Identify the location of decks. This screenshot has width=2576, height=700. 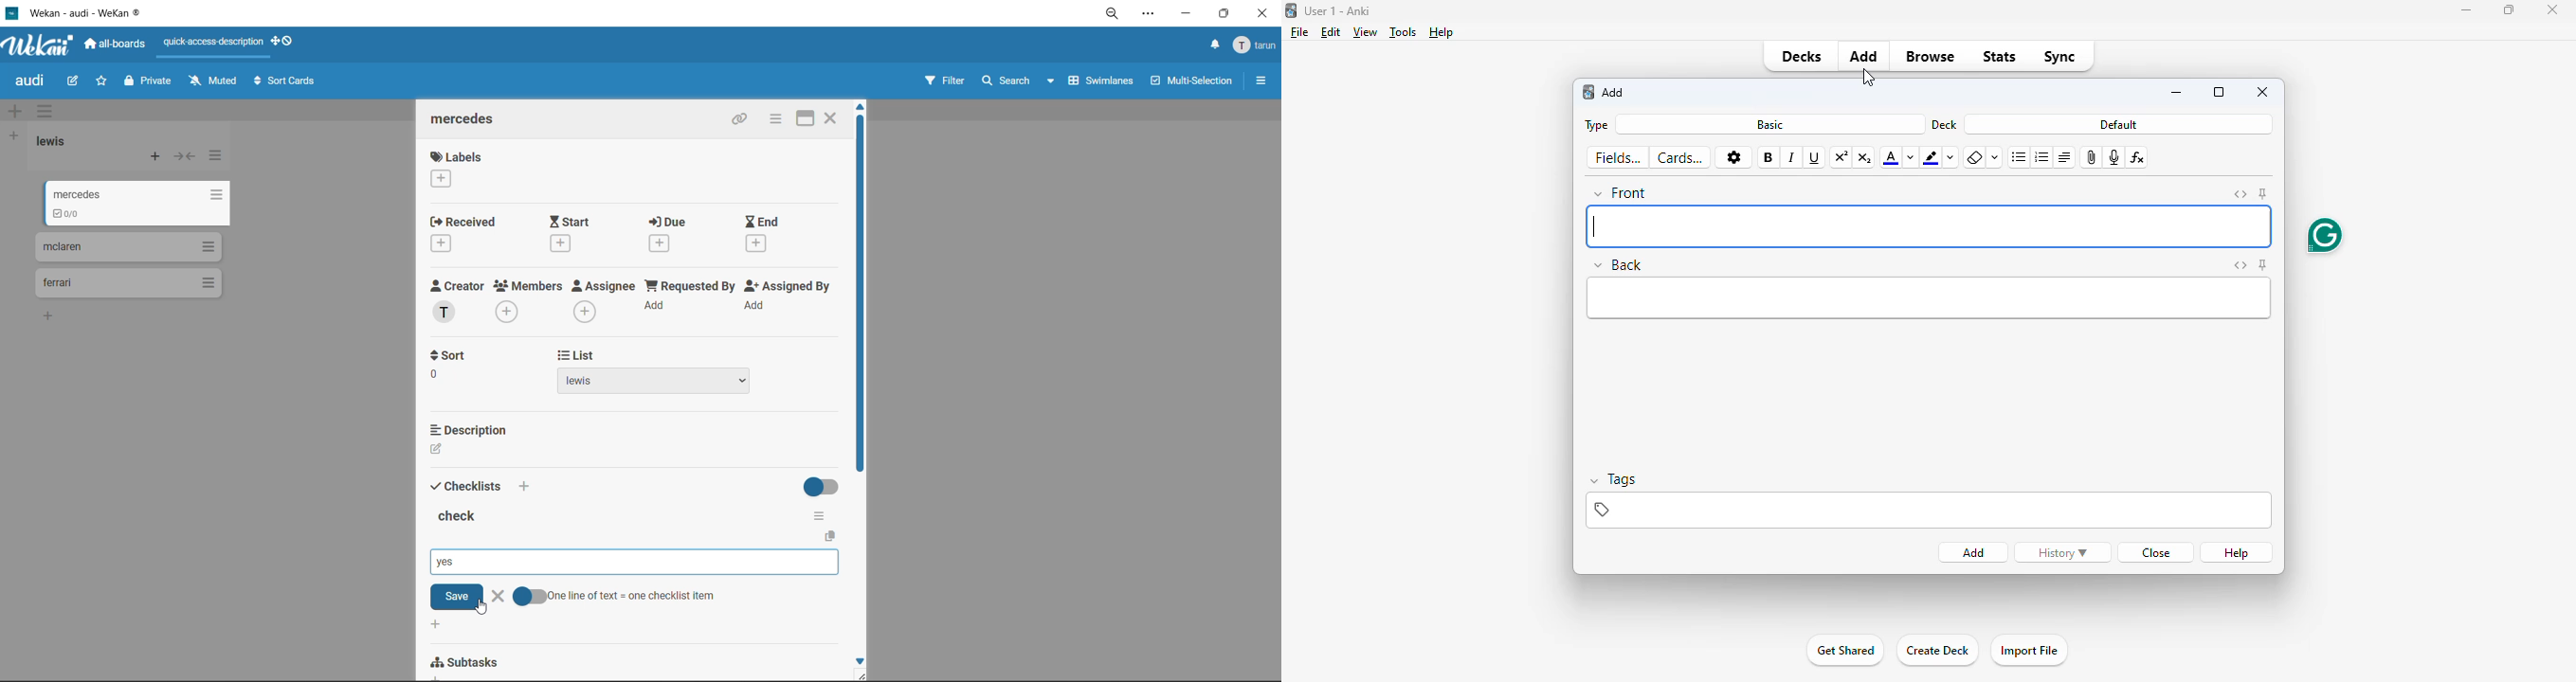
(1801, 56).